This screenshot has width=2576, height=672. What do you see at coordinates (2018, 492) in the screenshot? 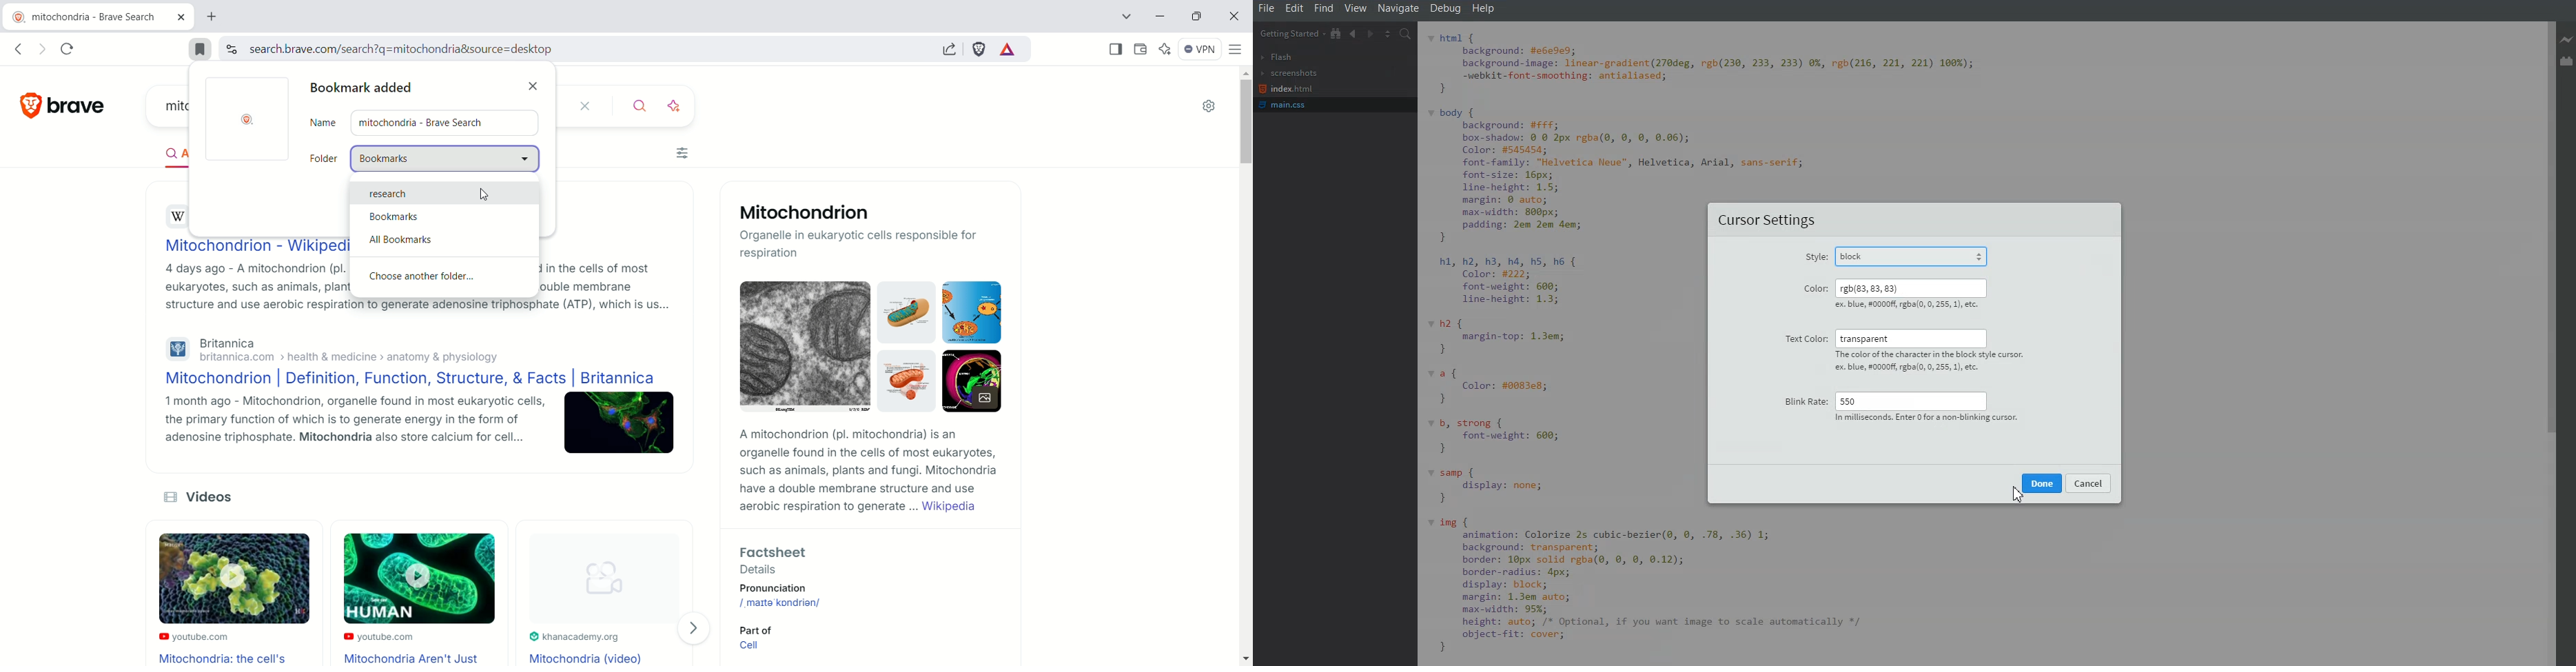
I see `Cursor` at bounding box center [2018, 492].